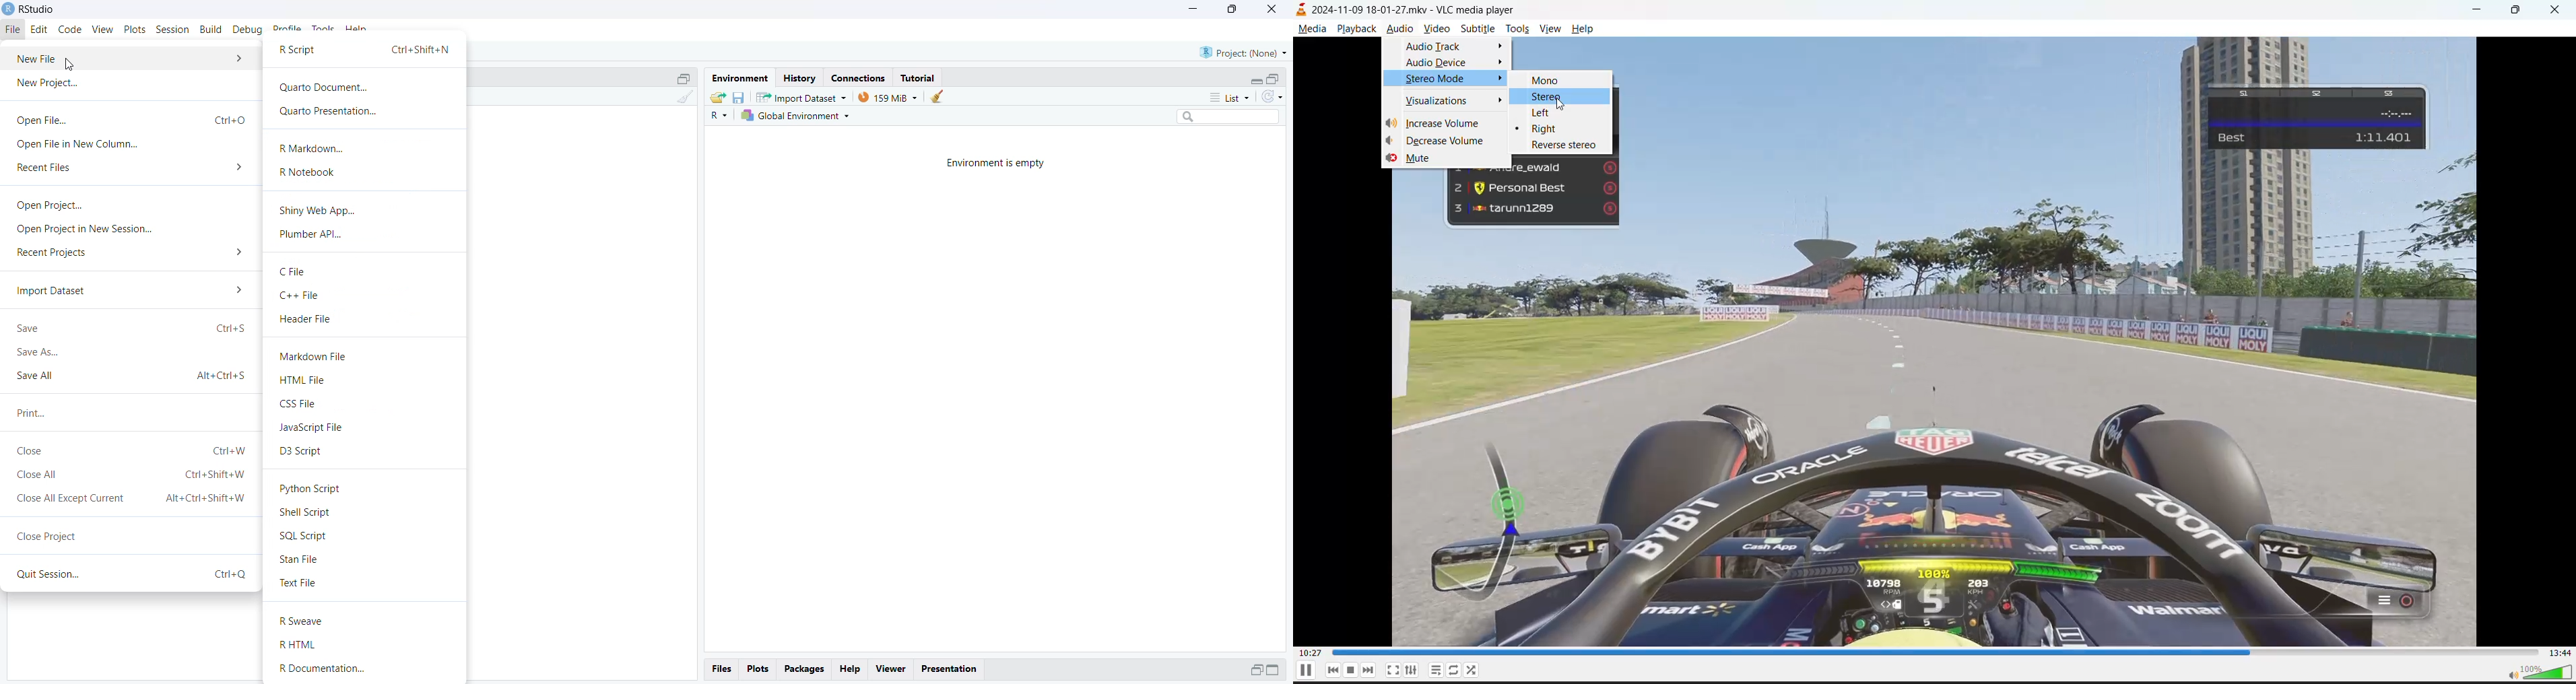 The image size is (2576, 700). Describe the element at coordinates (317, 210) in the screenshot. I see `Shiny Web App...` at that location.